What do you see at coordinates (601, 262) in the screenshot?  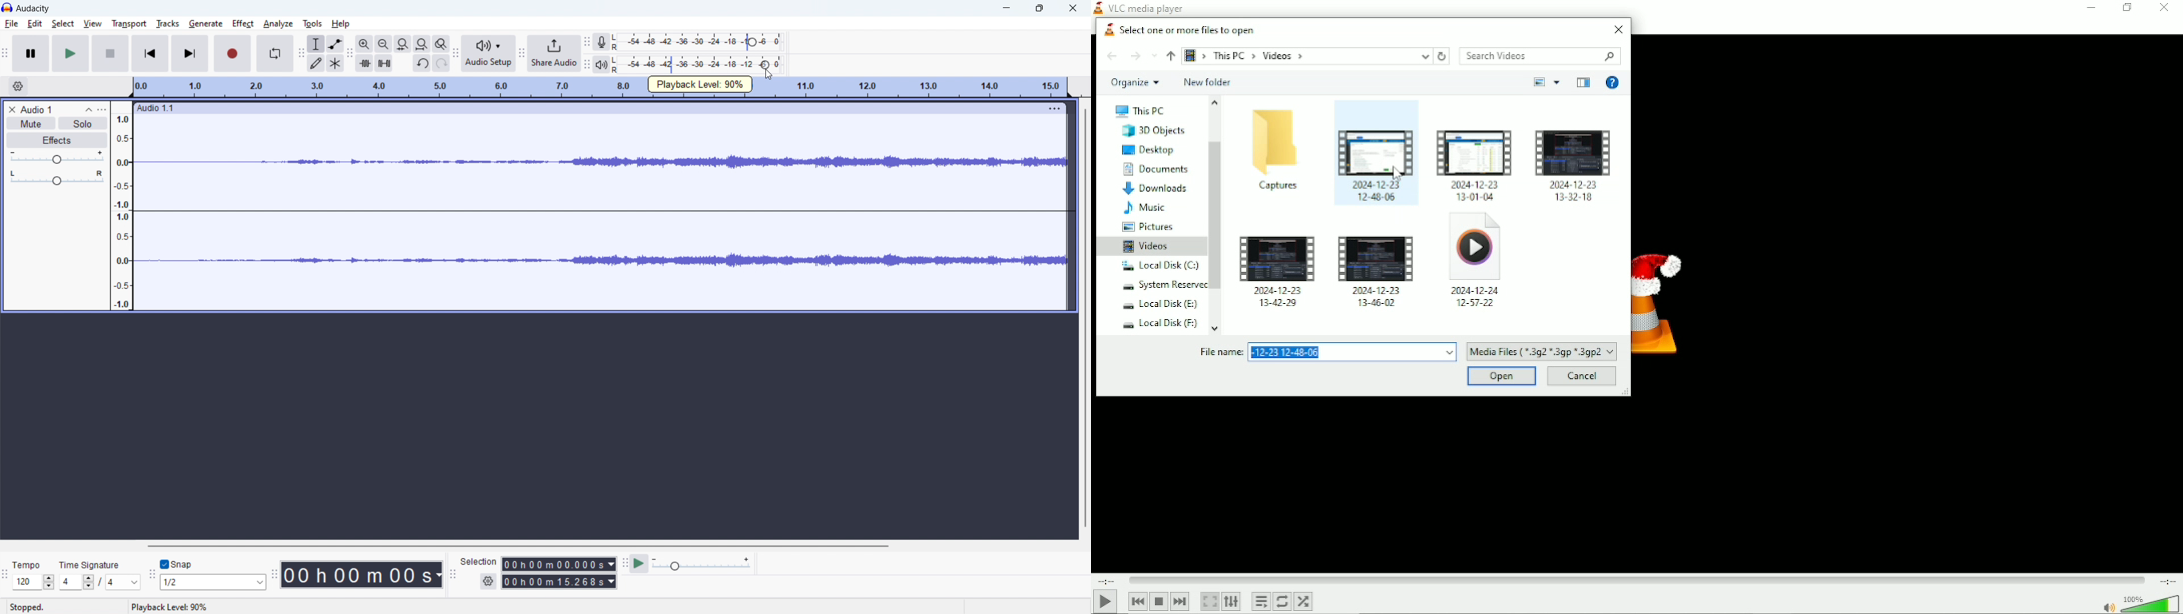 I see `waveform` at bounding box center [601, 262].